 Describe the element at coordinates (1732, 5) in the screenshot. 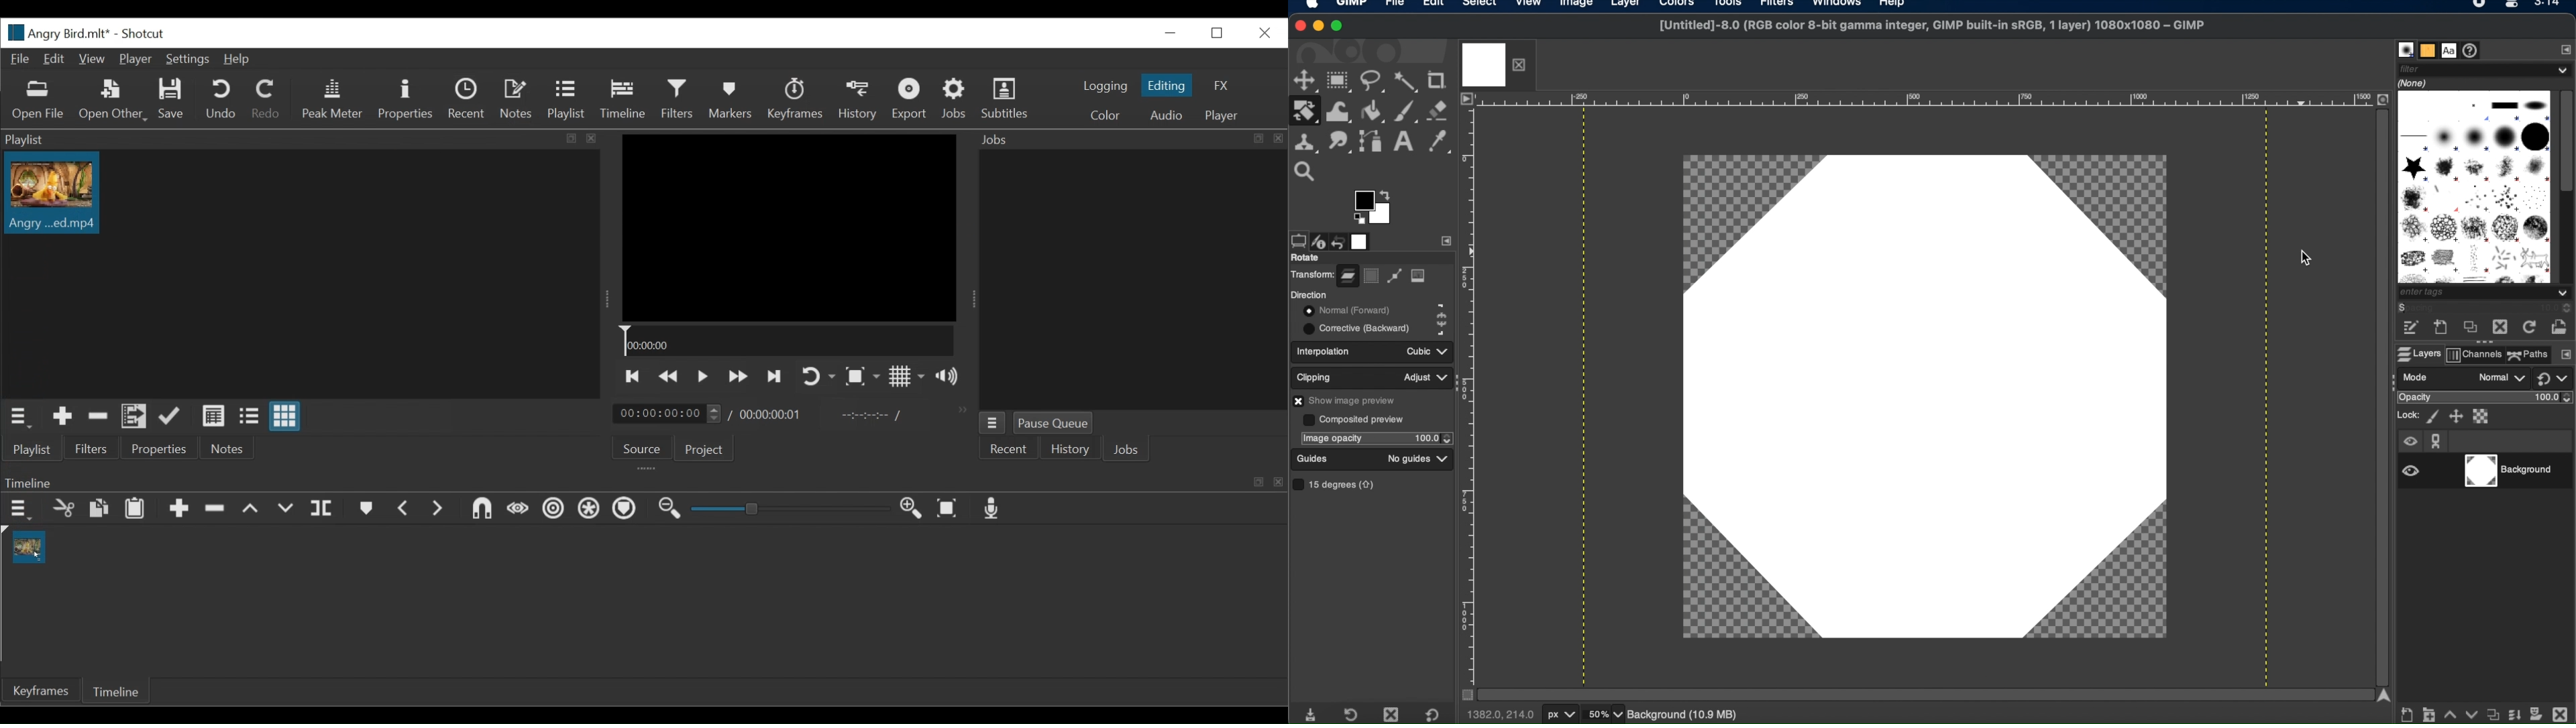

I see `tools` at that location.